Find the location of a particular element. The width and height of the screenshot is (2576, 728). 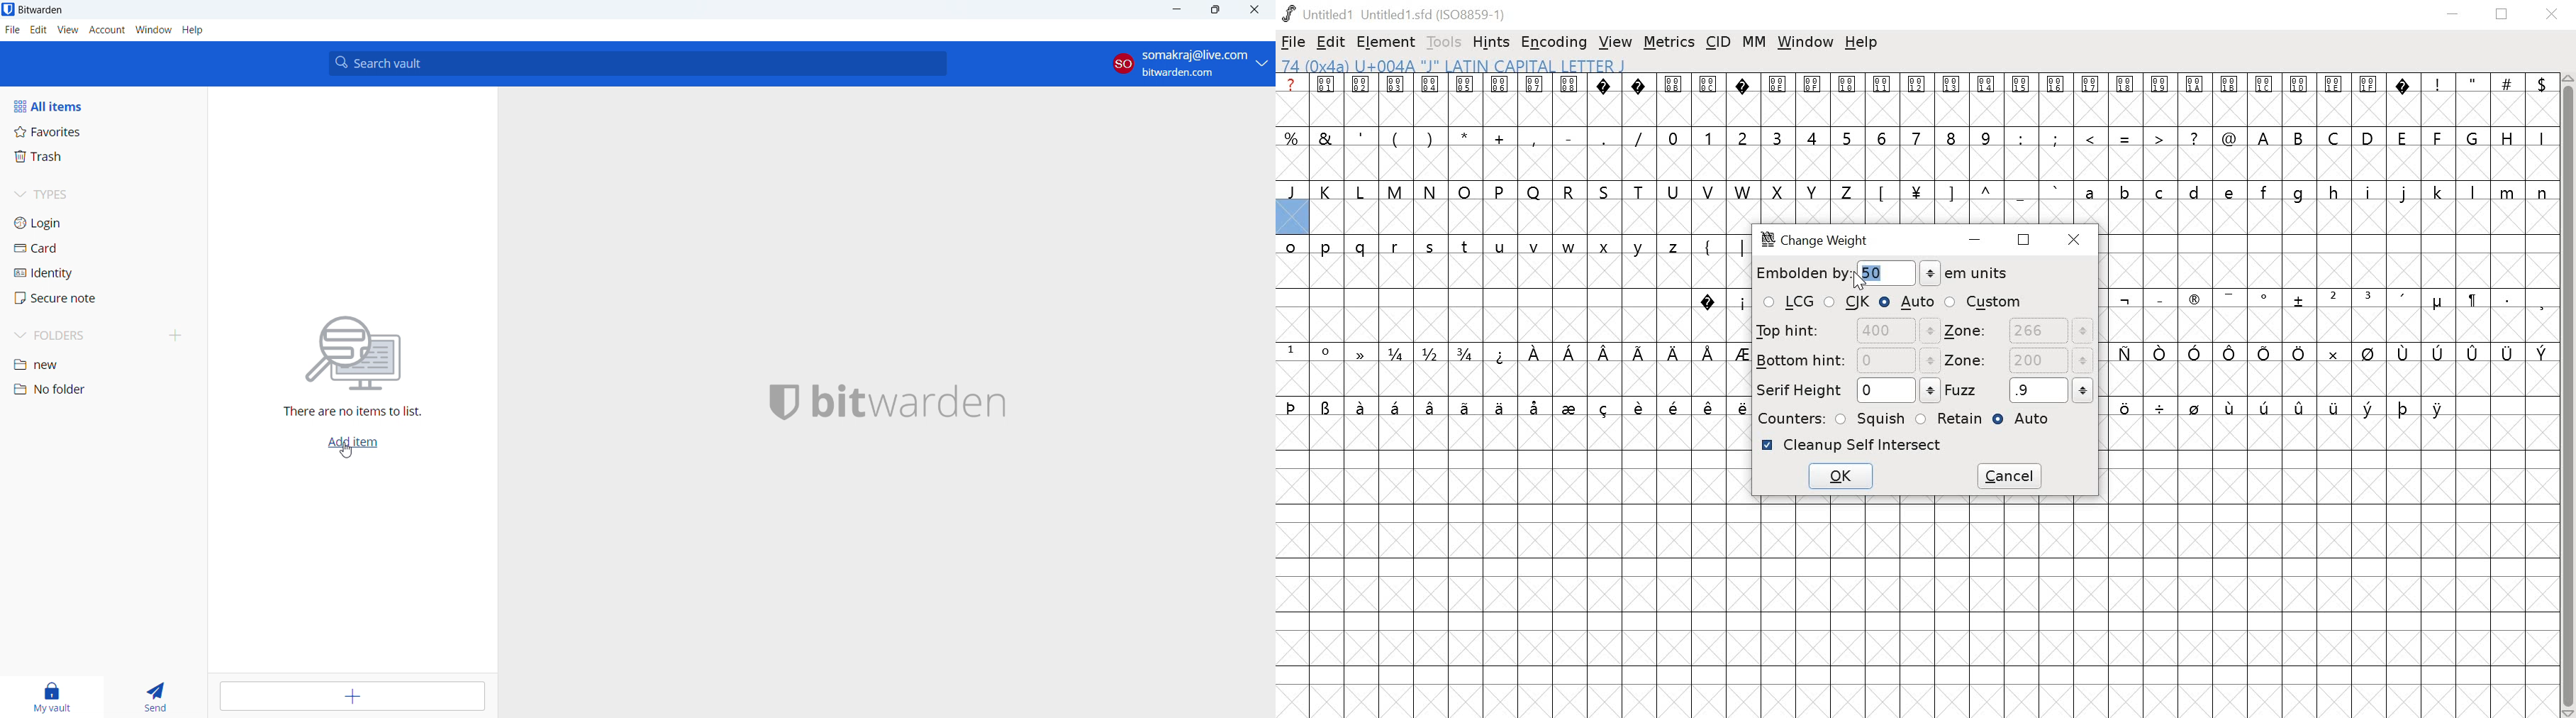

SERIF HEIGHT is located at coordinates (1846, 391).